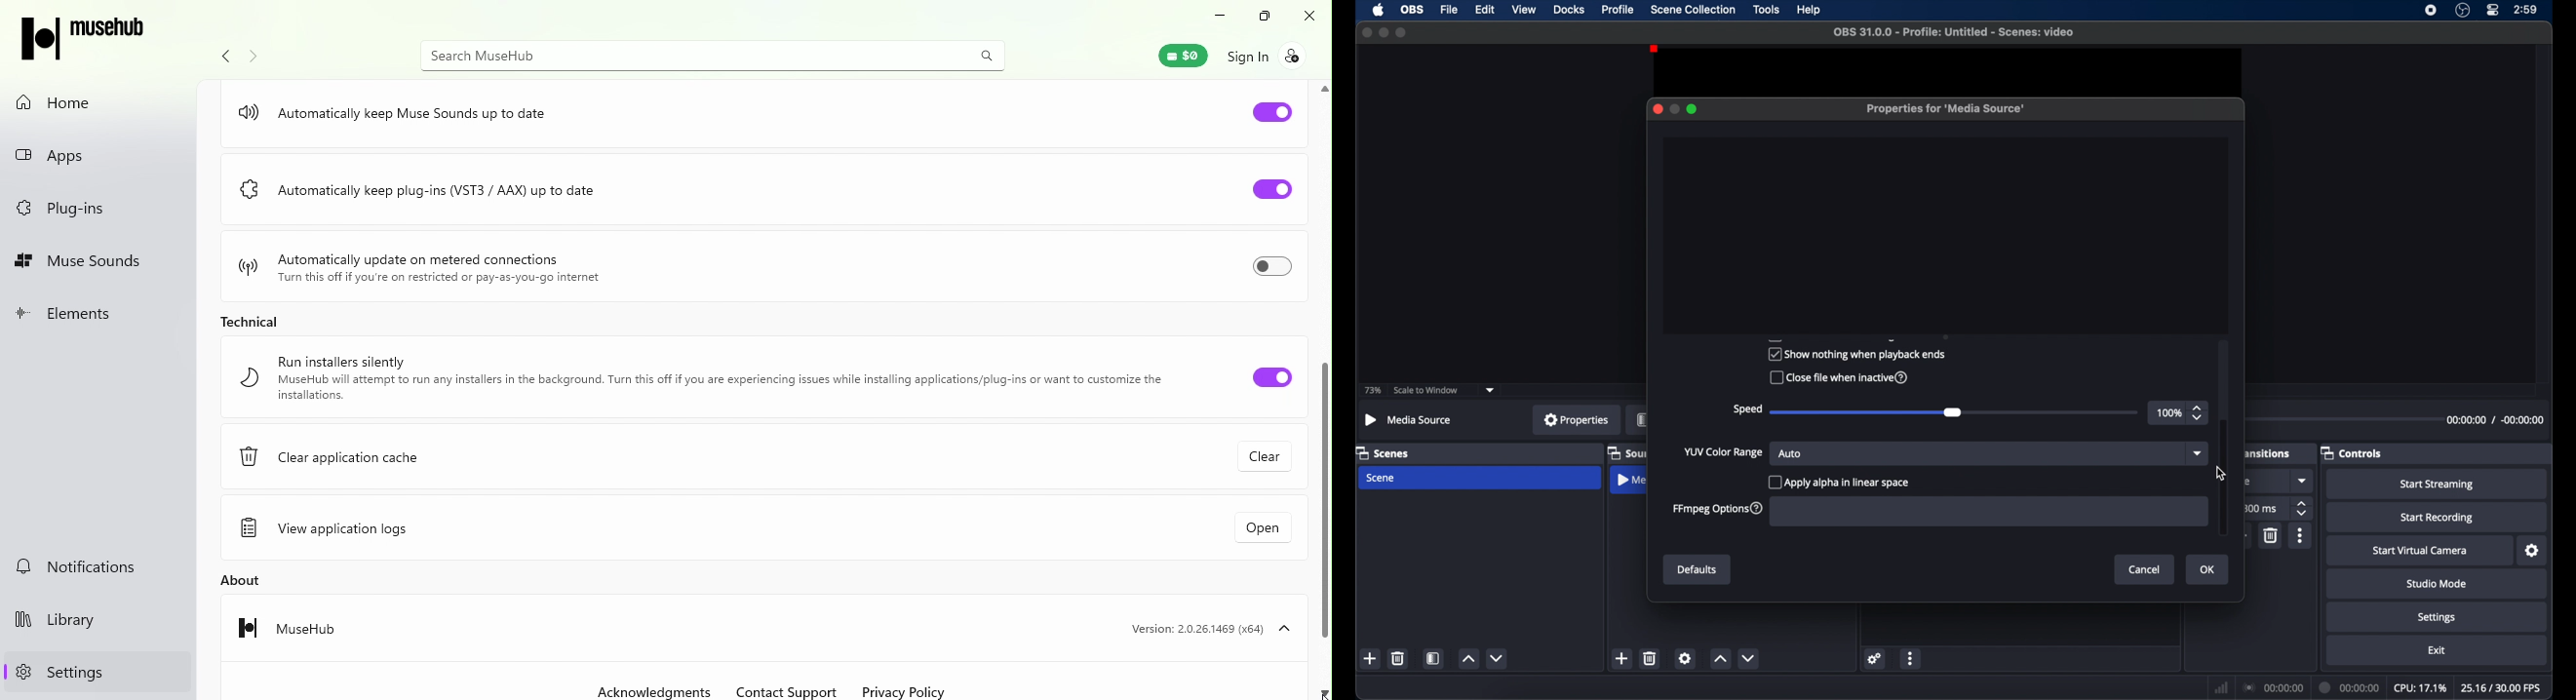 The width and height of the screenshot is (2576, 700). I want to click on cpu, so click(2421, 688).